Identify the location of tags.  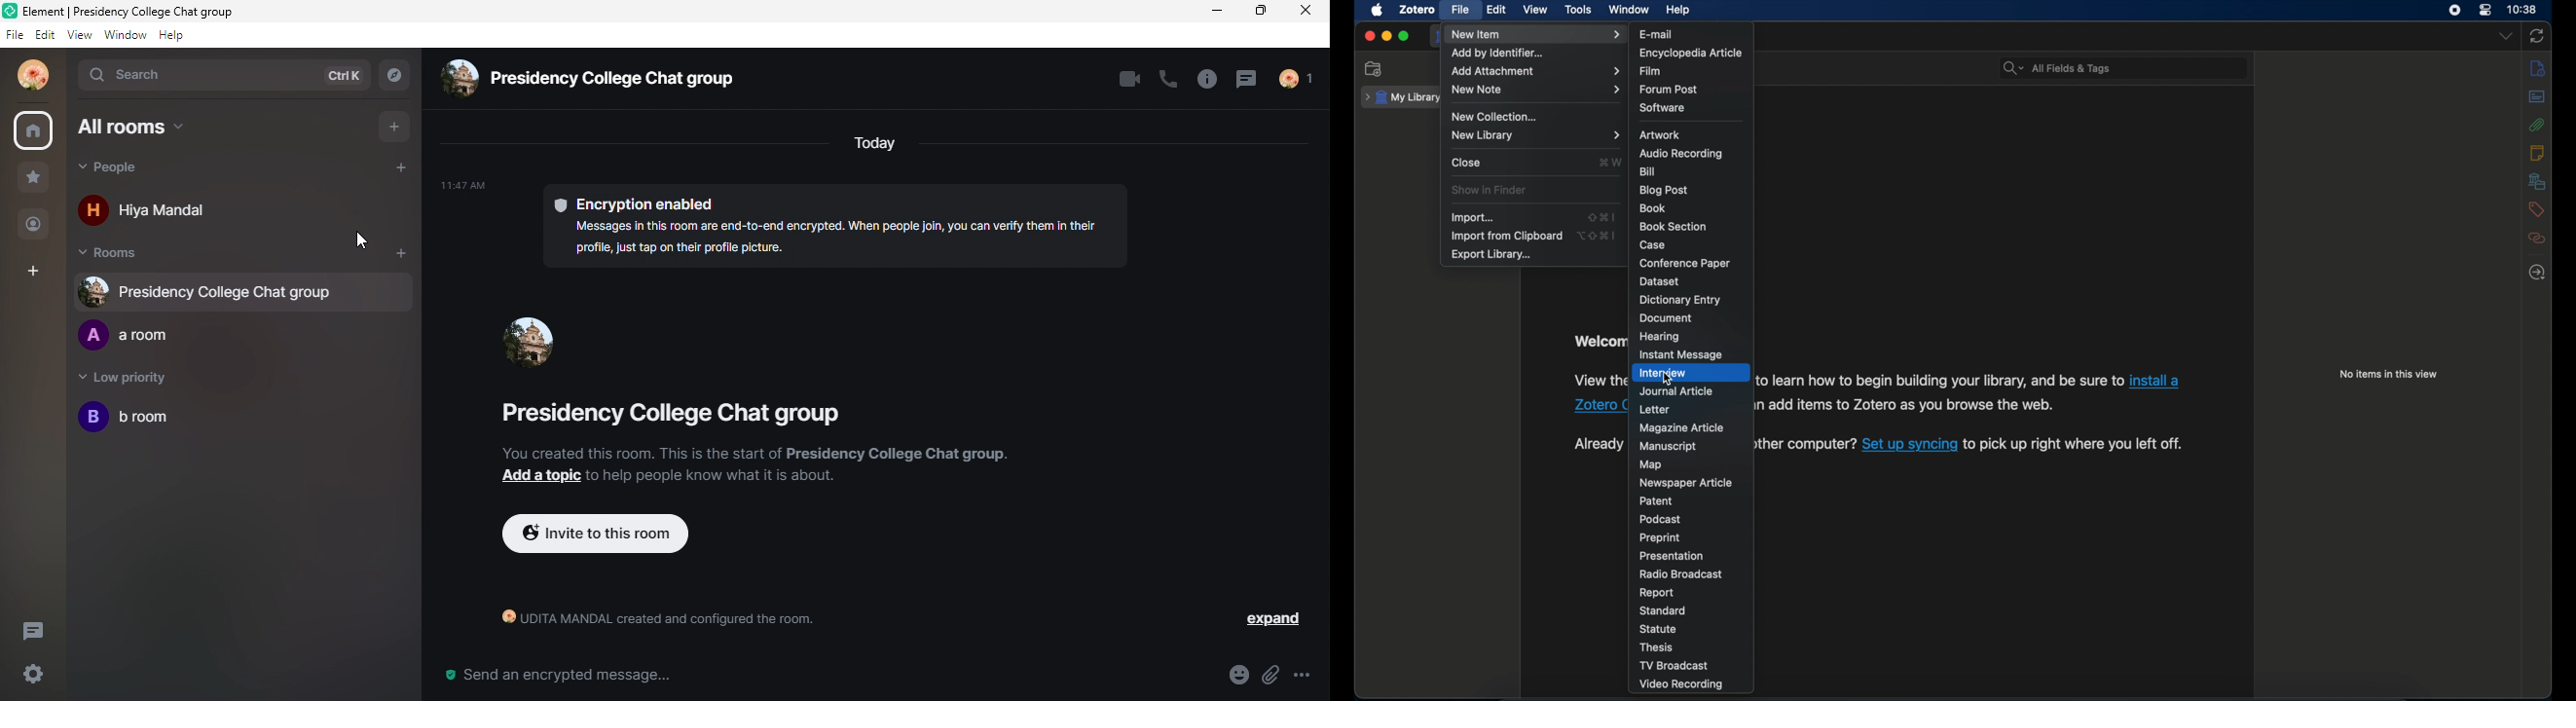
(2536, 209).